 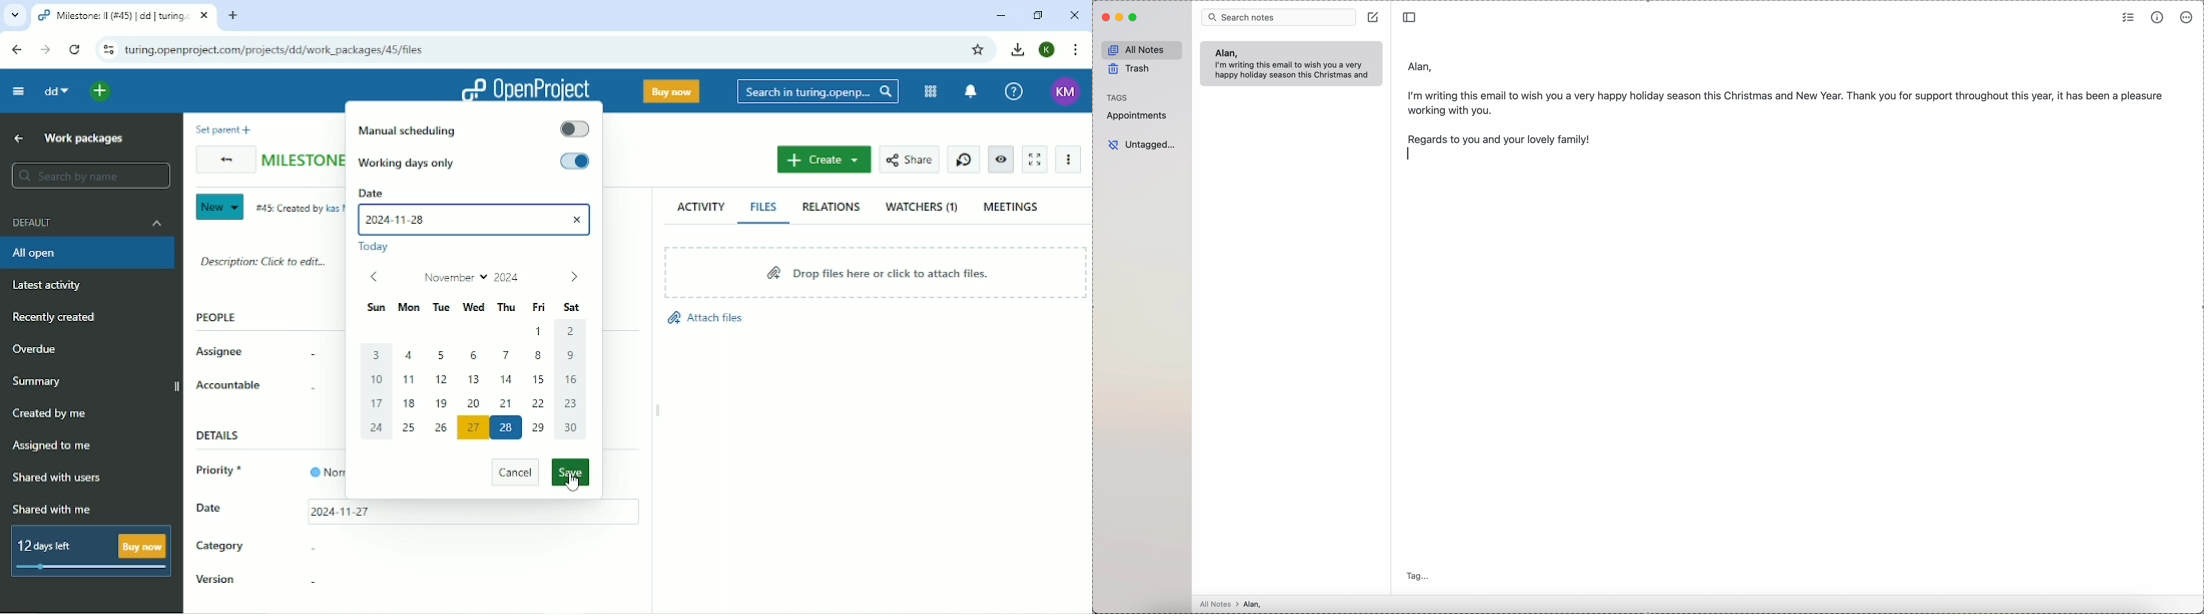 What do you see at coordinates (1787, 100) in the screenshot?
I see `body text: I'm writing this email to wish yo a very happy holiday season this Christmas and New Year. Thank you for support...` at bounding box center [1787, 100].